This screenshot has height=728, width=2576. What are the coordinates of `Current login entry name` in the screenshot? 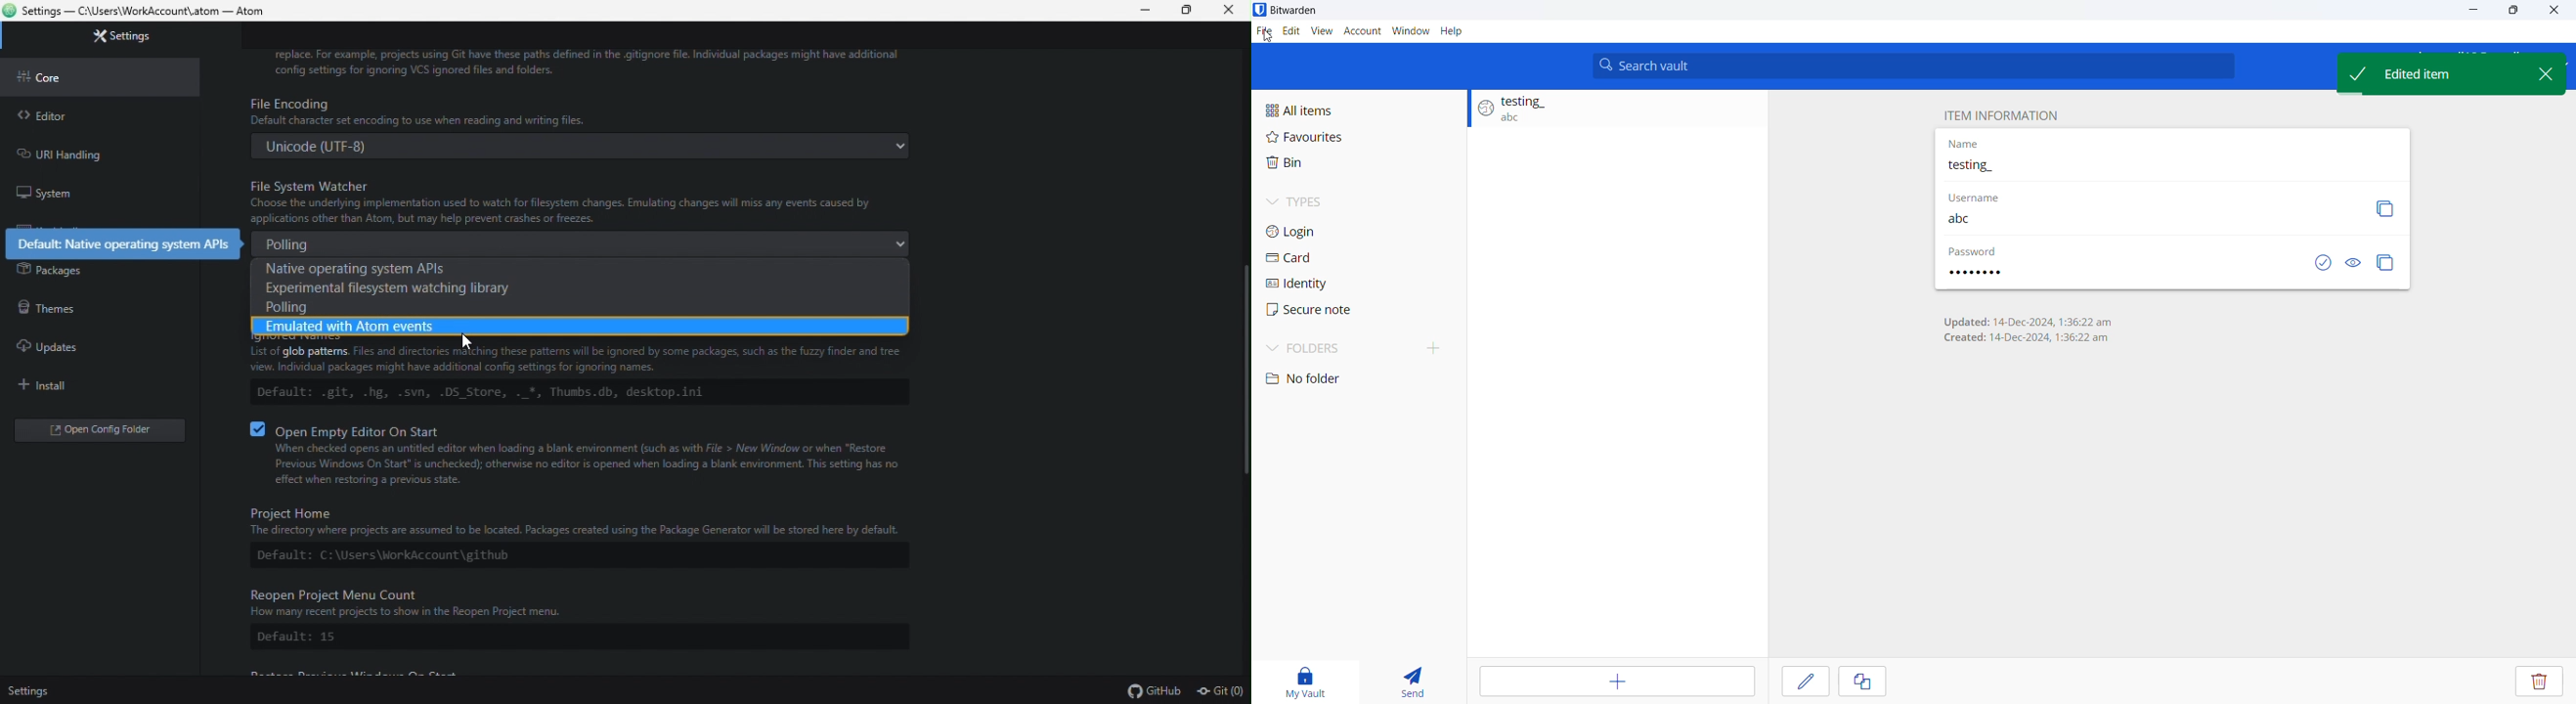 It's located at (2172, 168).